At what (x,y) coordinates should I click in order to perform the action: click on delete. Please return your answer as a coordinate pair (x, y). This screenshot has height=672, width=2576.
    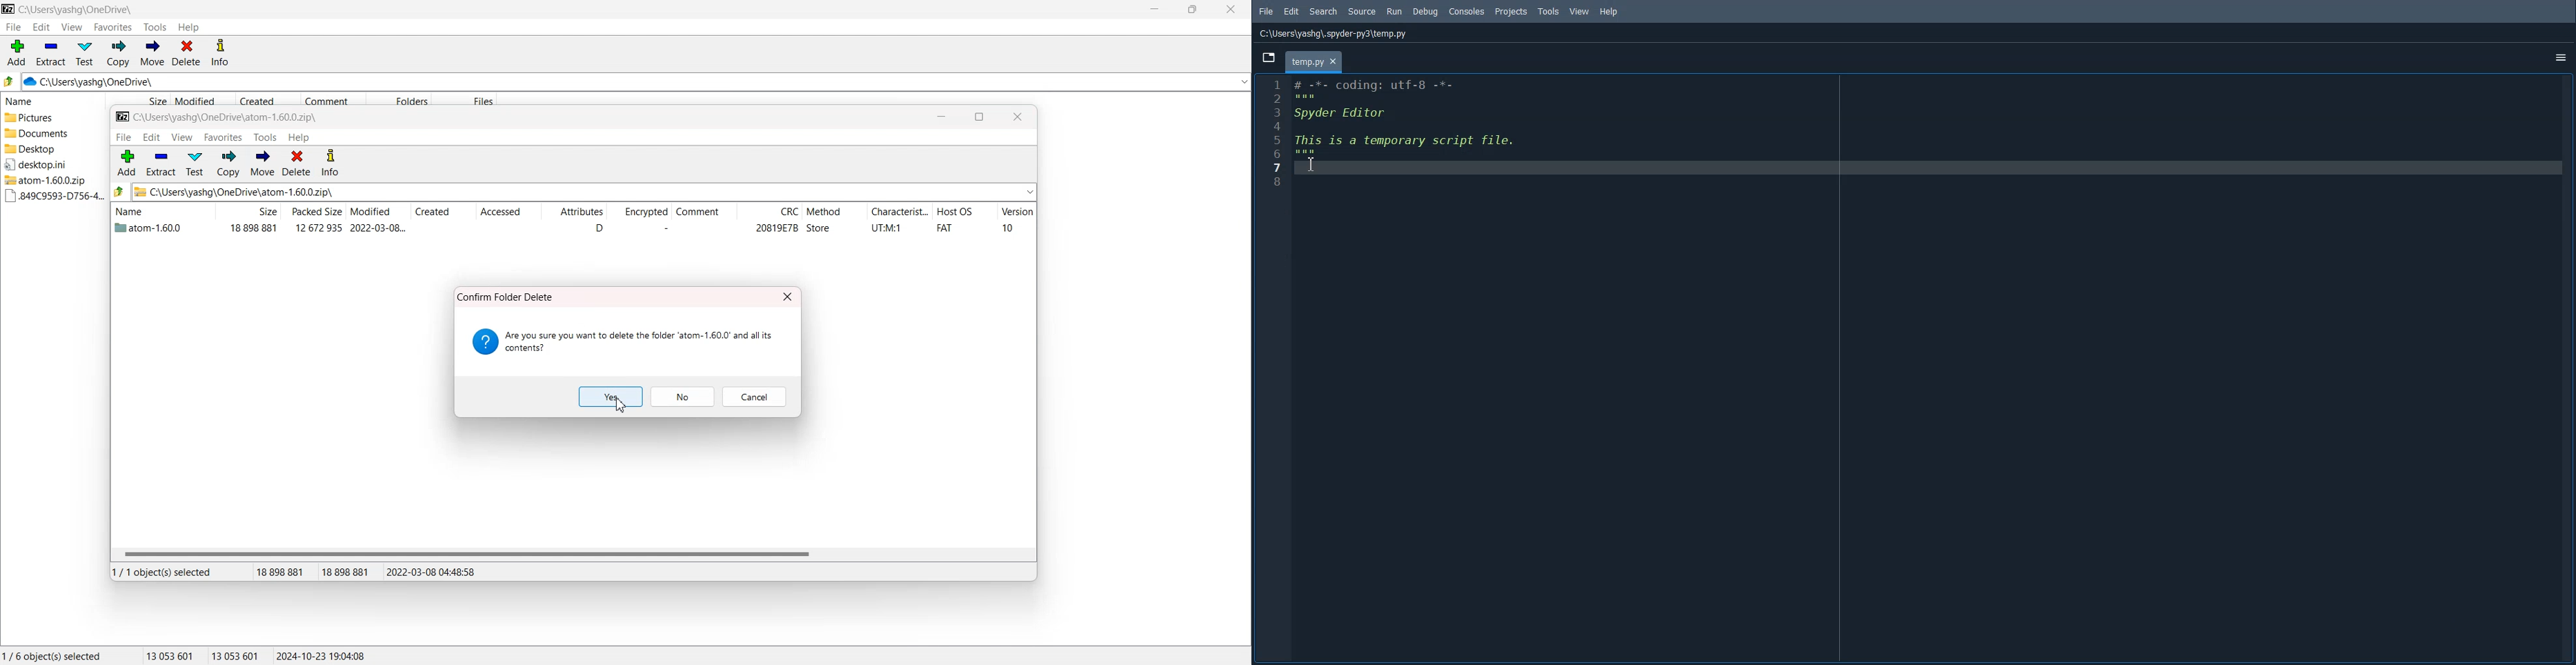
    Looking at the image, I should click on (297, 163).